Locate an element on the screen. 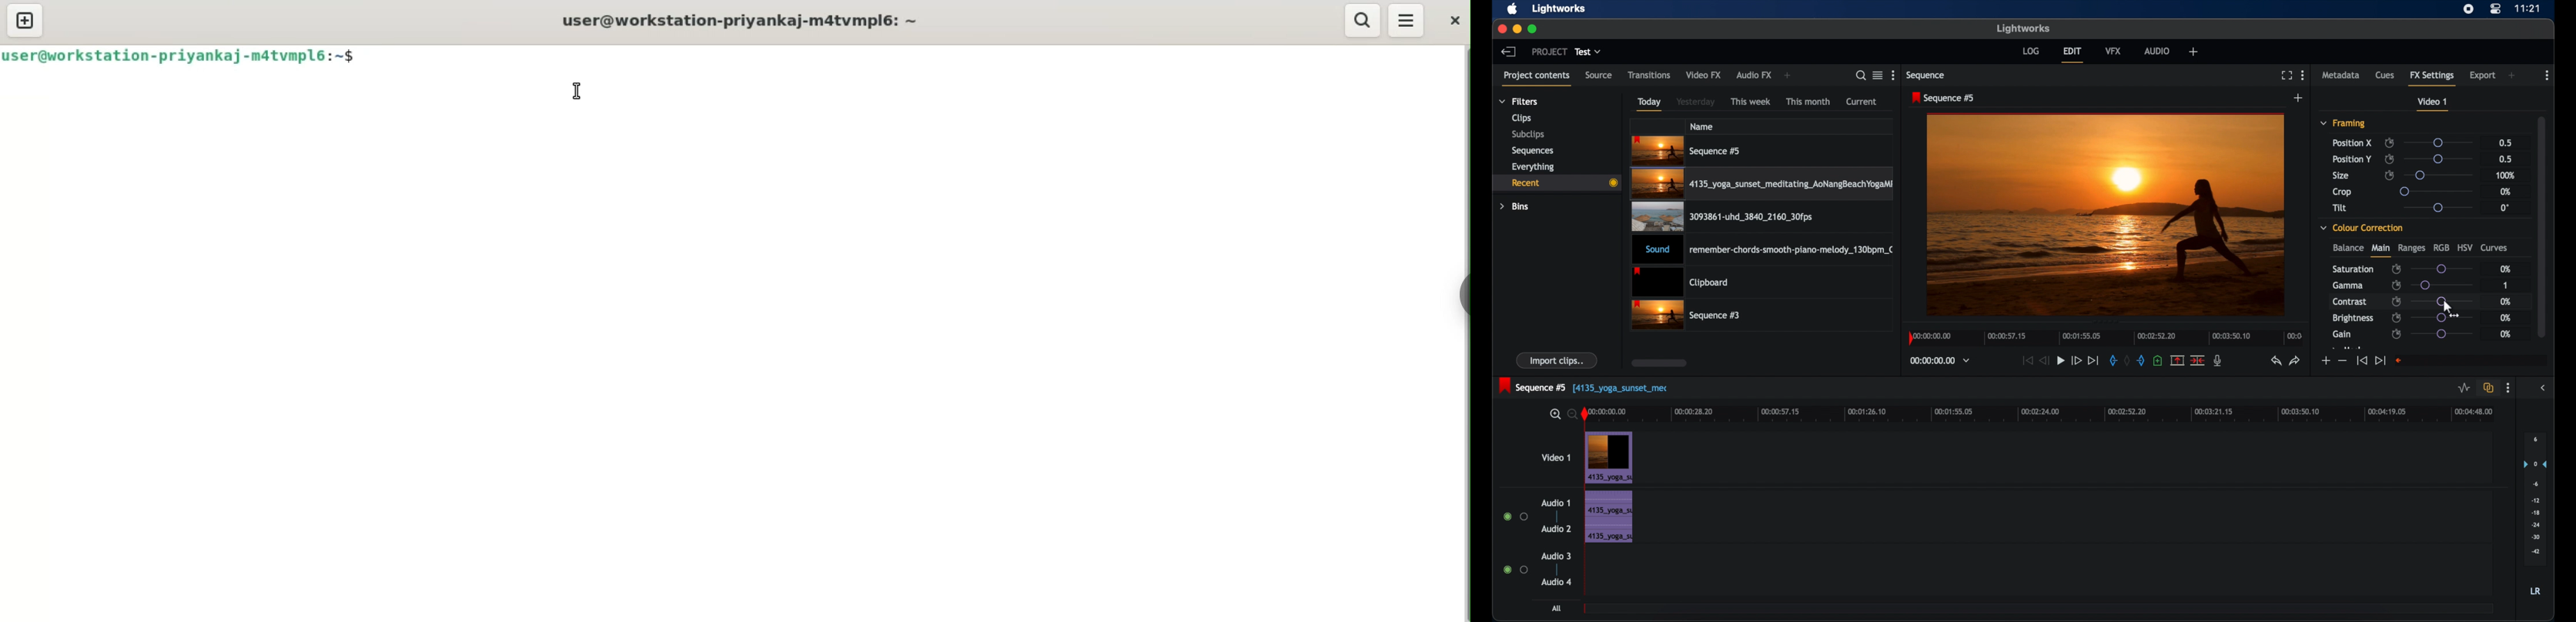 This screenshot has height=644, width=2576. audio is located at coordinates (2158, 51).